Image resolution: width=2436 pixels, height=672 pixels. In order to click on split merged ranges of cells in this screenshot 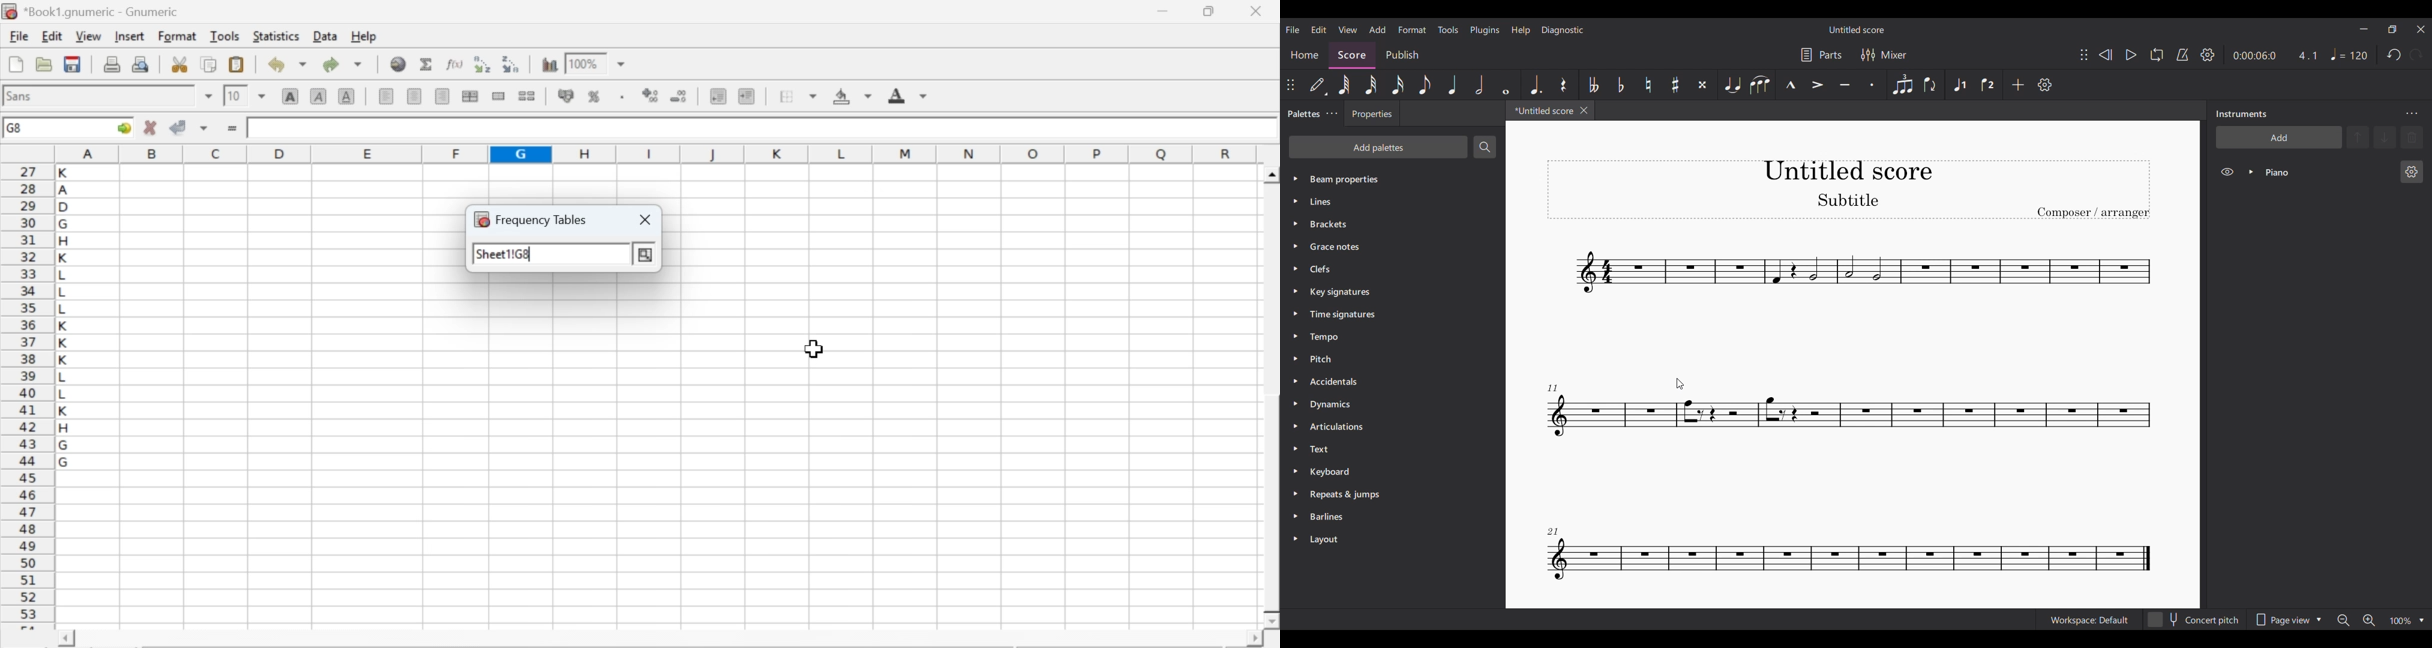, I will do `click(526, 95)`.